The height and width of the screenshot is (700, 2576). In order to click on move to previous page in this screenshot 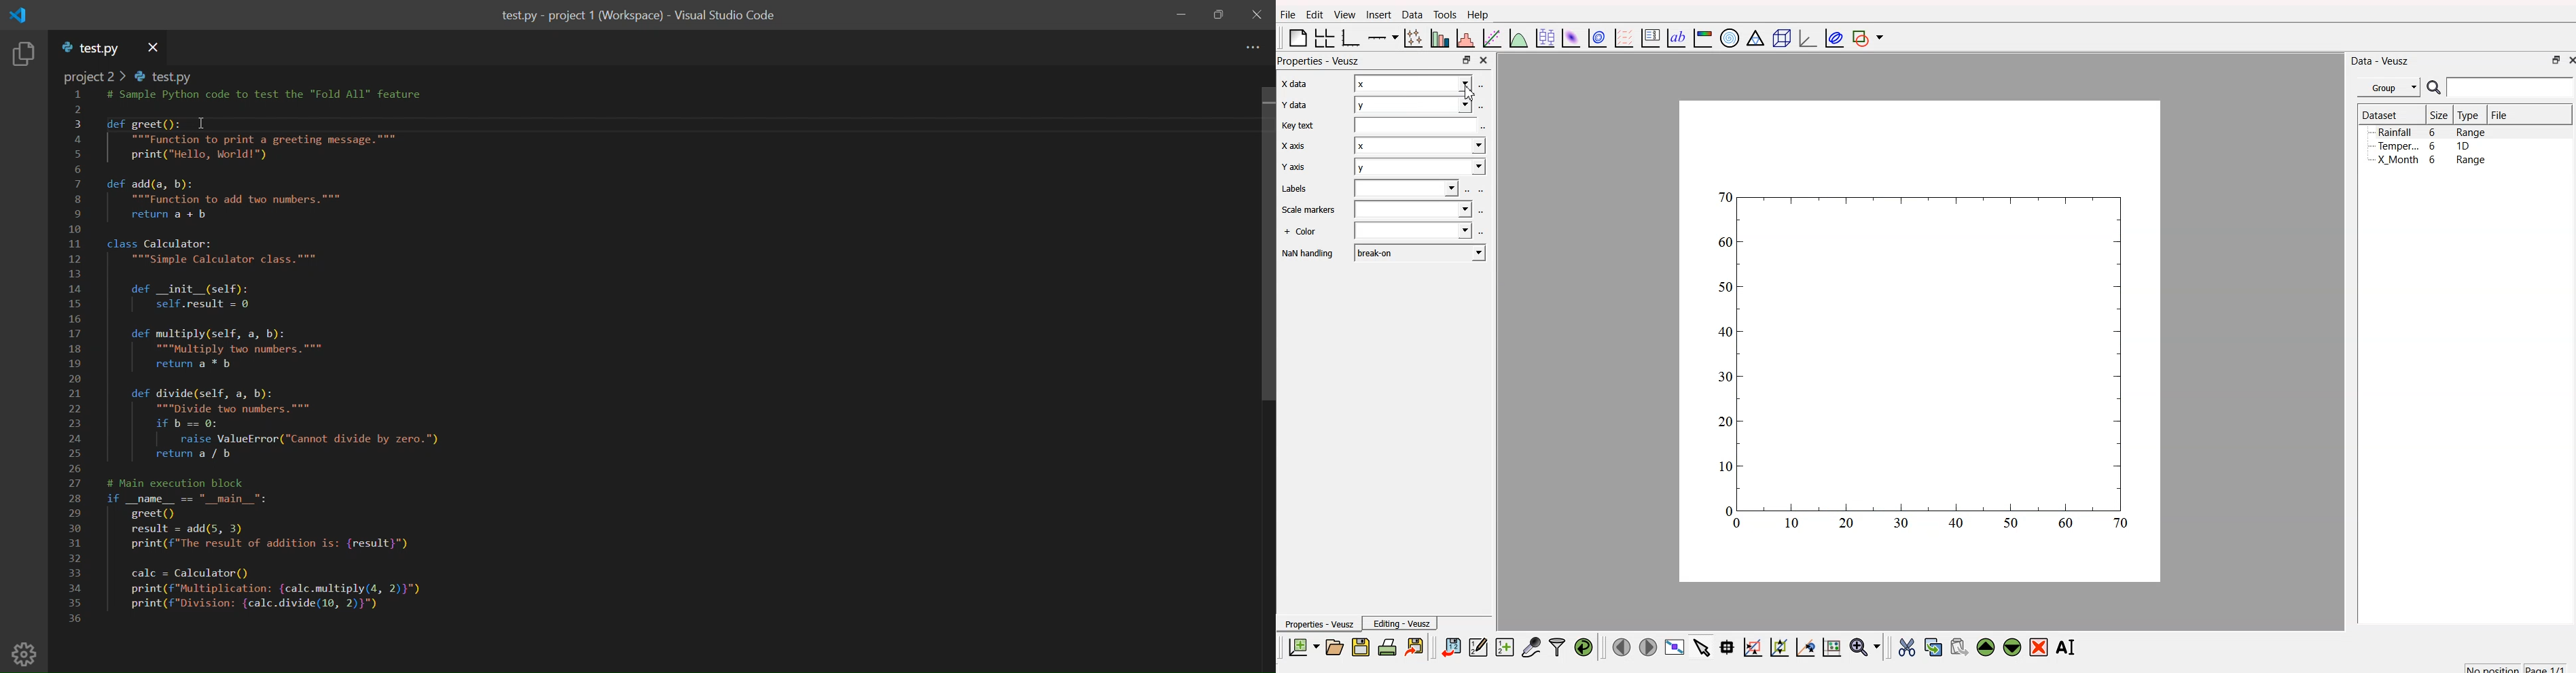, I will do `click(1622, 646)`.